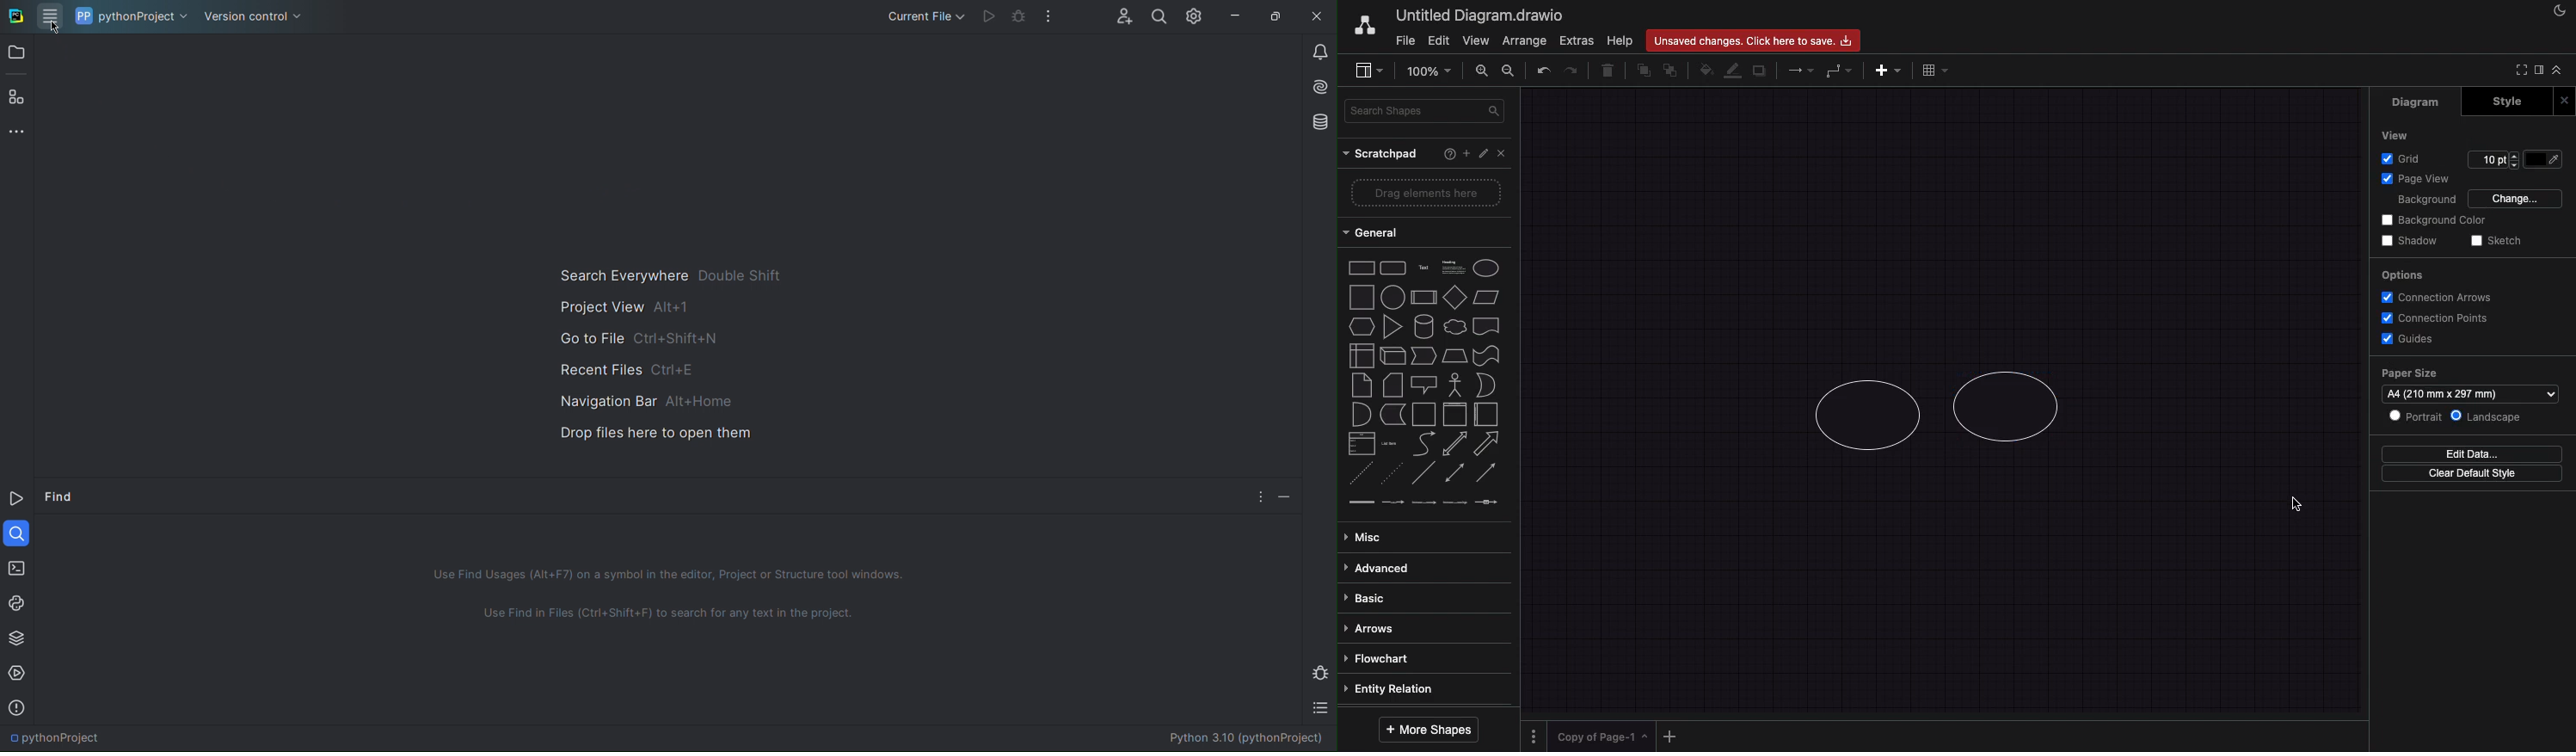 The image size is (2576, 756). I want to click on connection points, so click(2436, 318).